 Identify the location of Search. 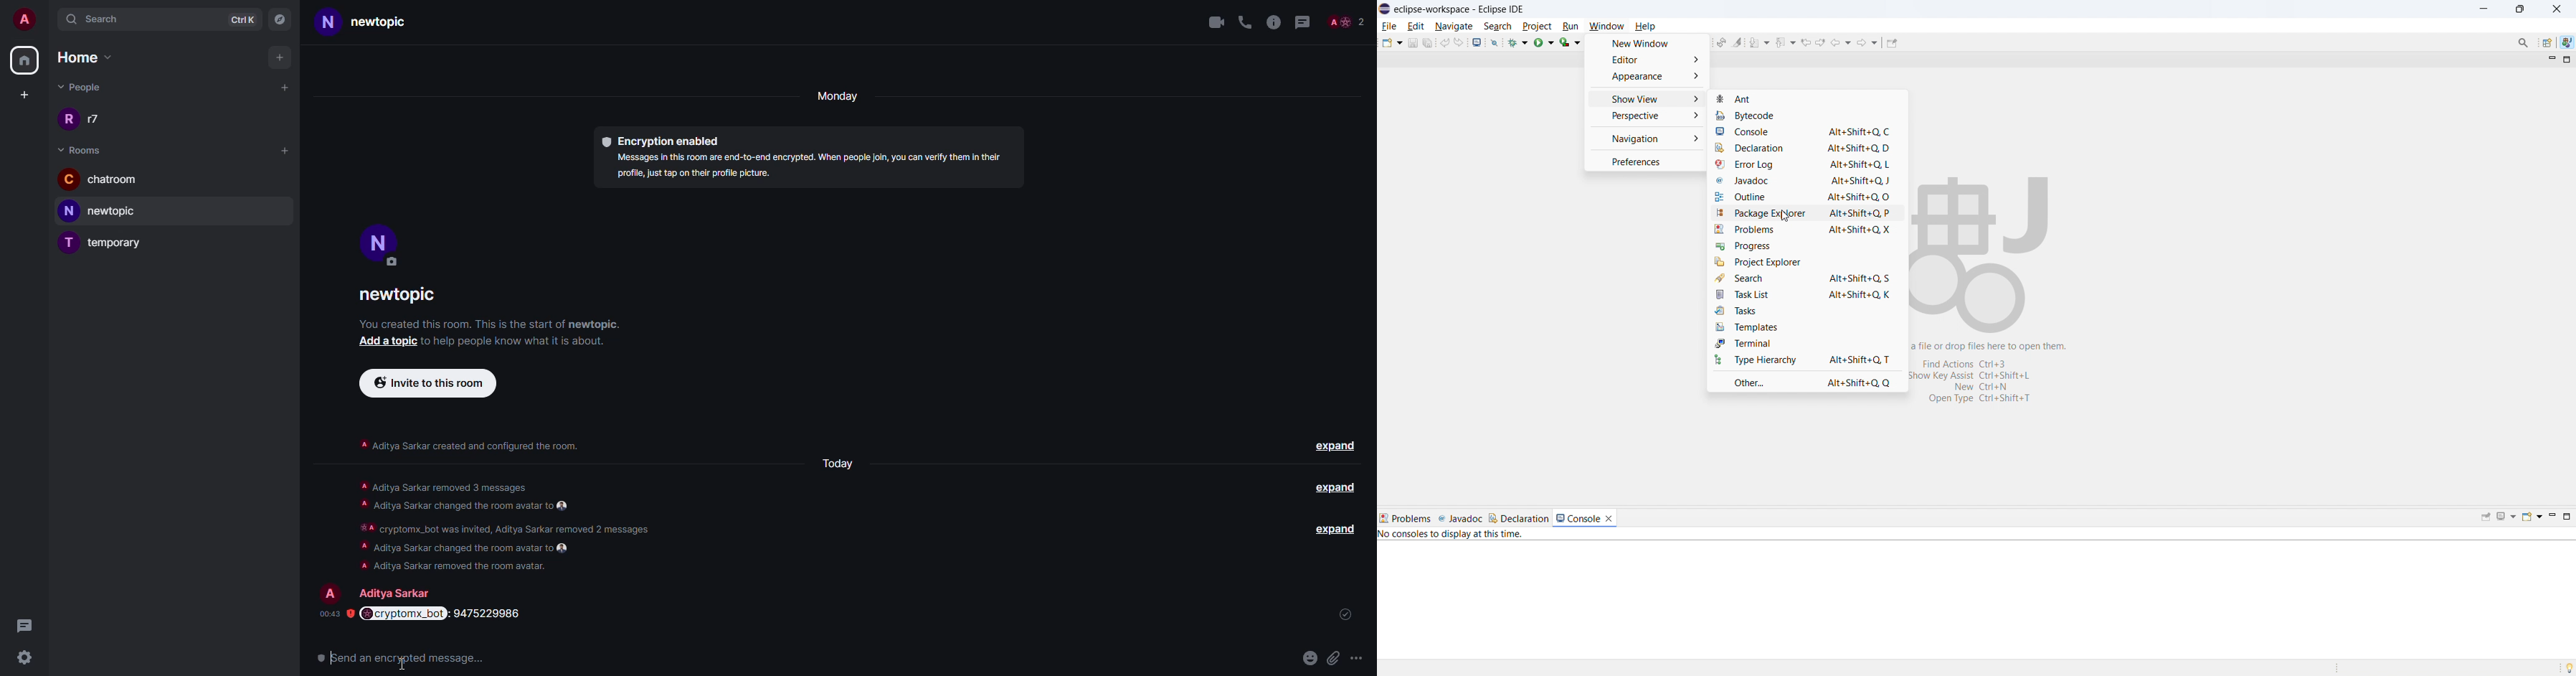
(2523, 43).